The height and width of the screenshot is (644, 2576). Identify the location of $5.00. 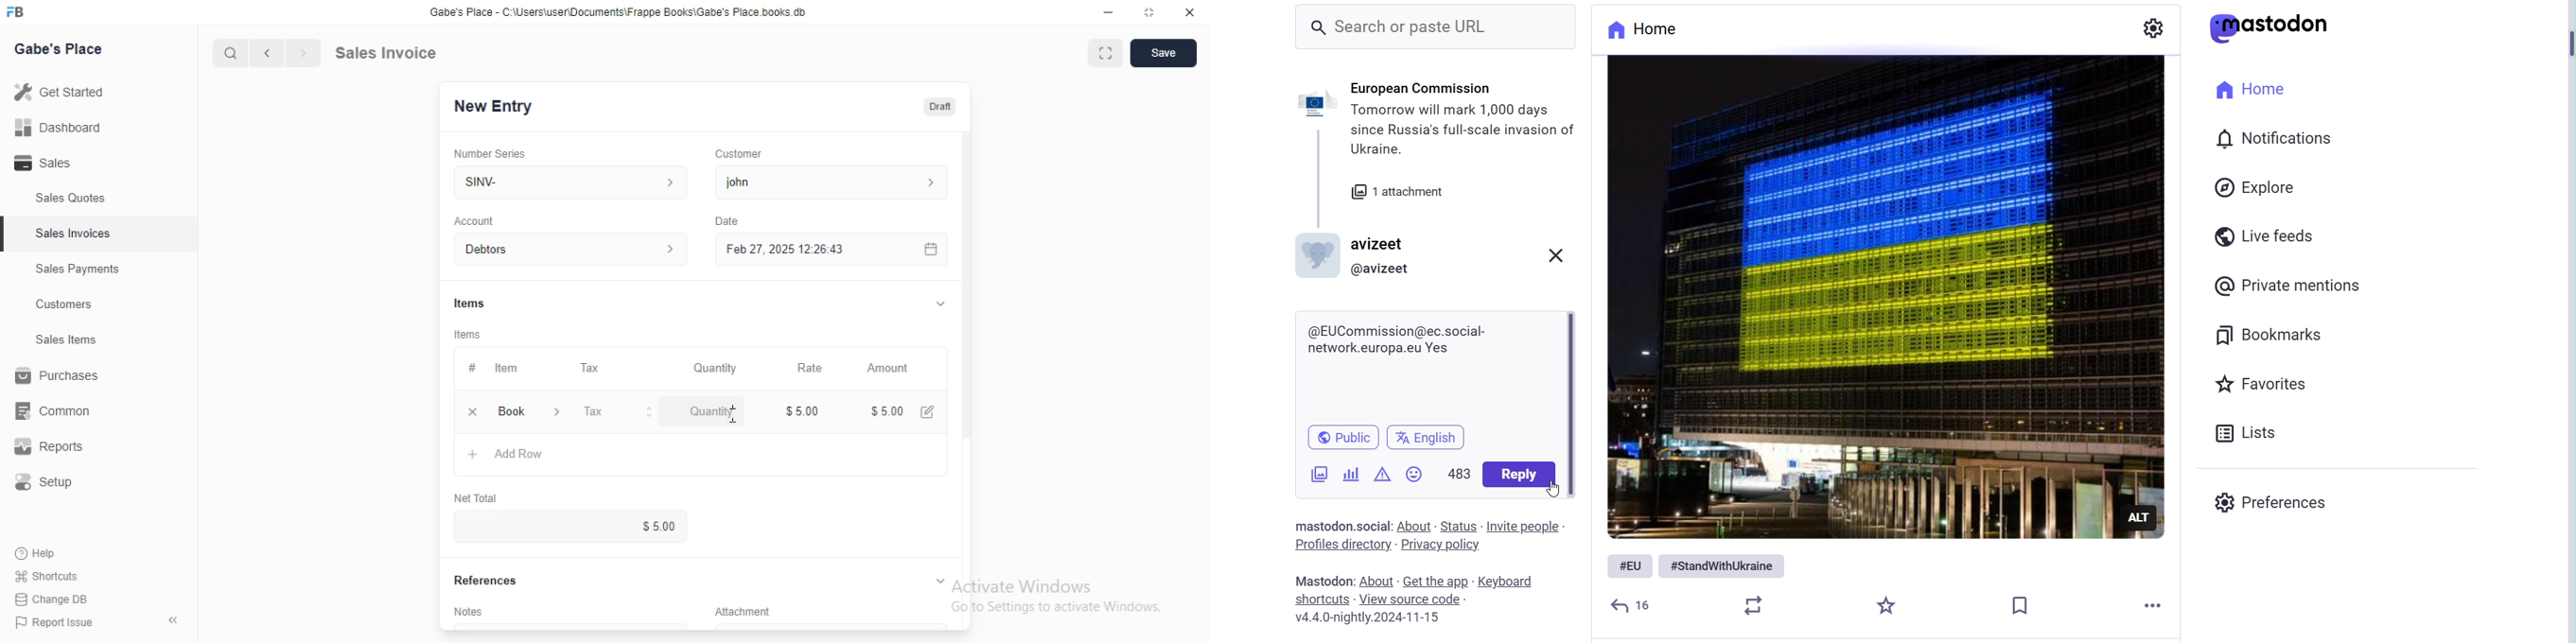
(803, 410).